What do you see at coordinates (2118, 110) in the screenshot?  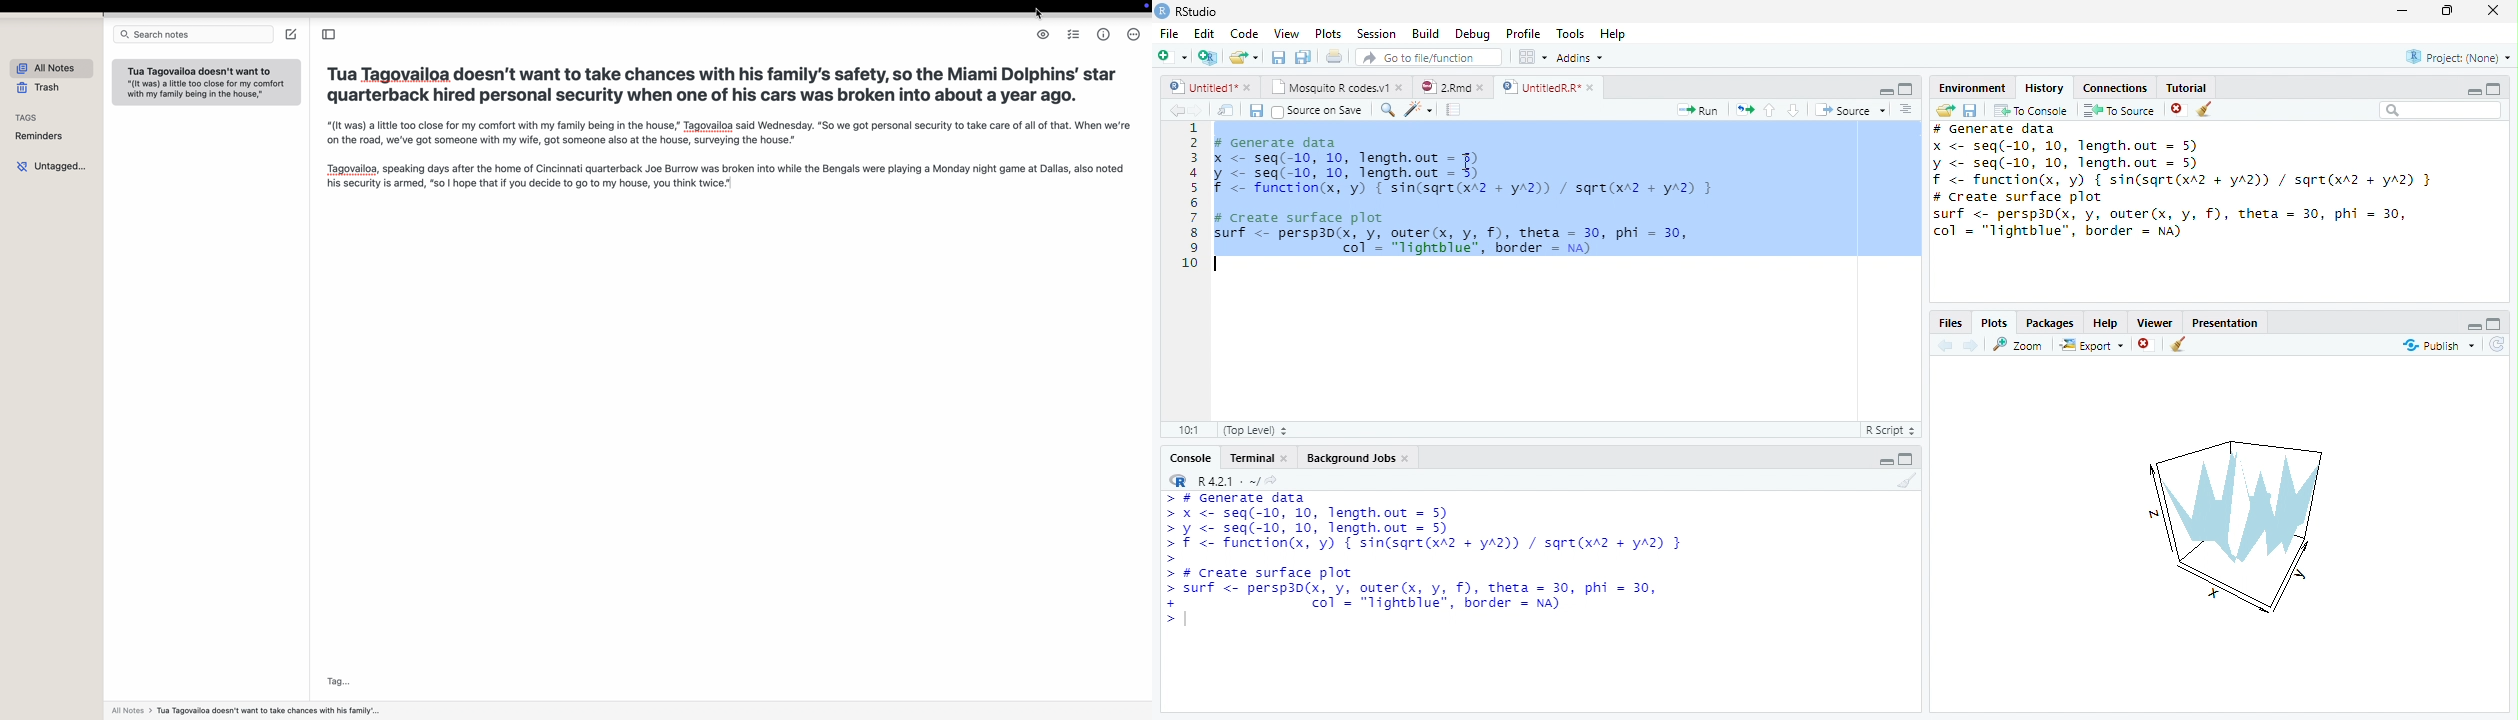 I see `To Source` at bounding box center [2118, 110].